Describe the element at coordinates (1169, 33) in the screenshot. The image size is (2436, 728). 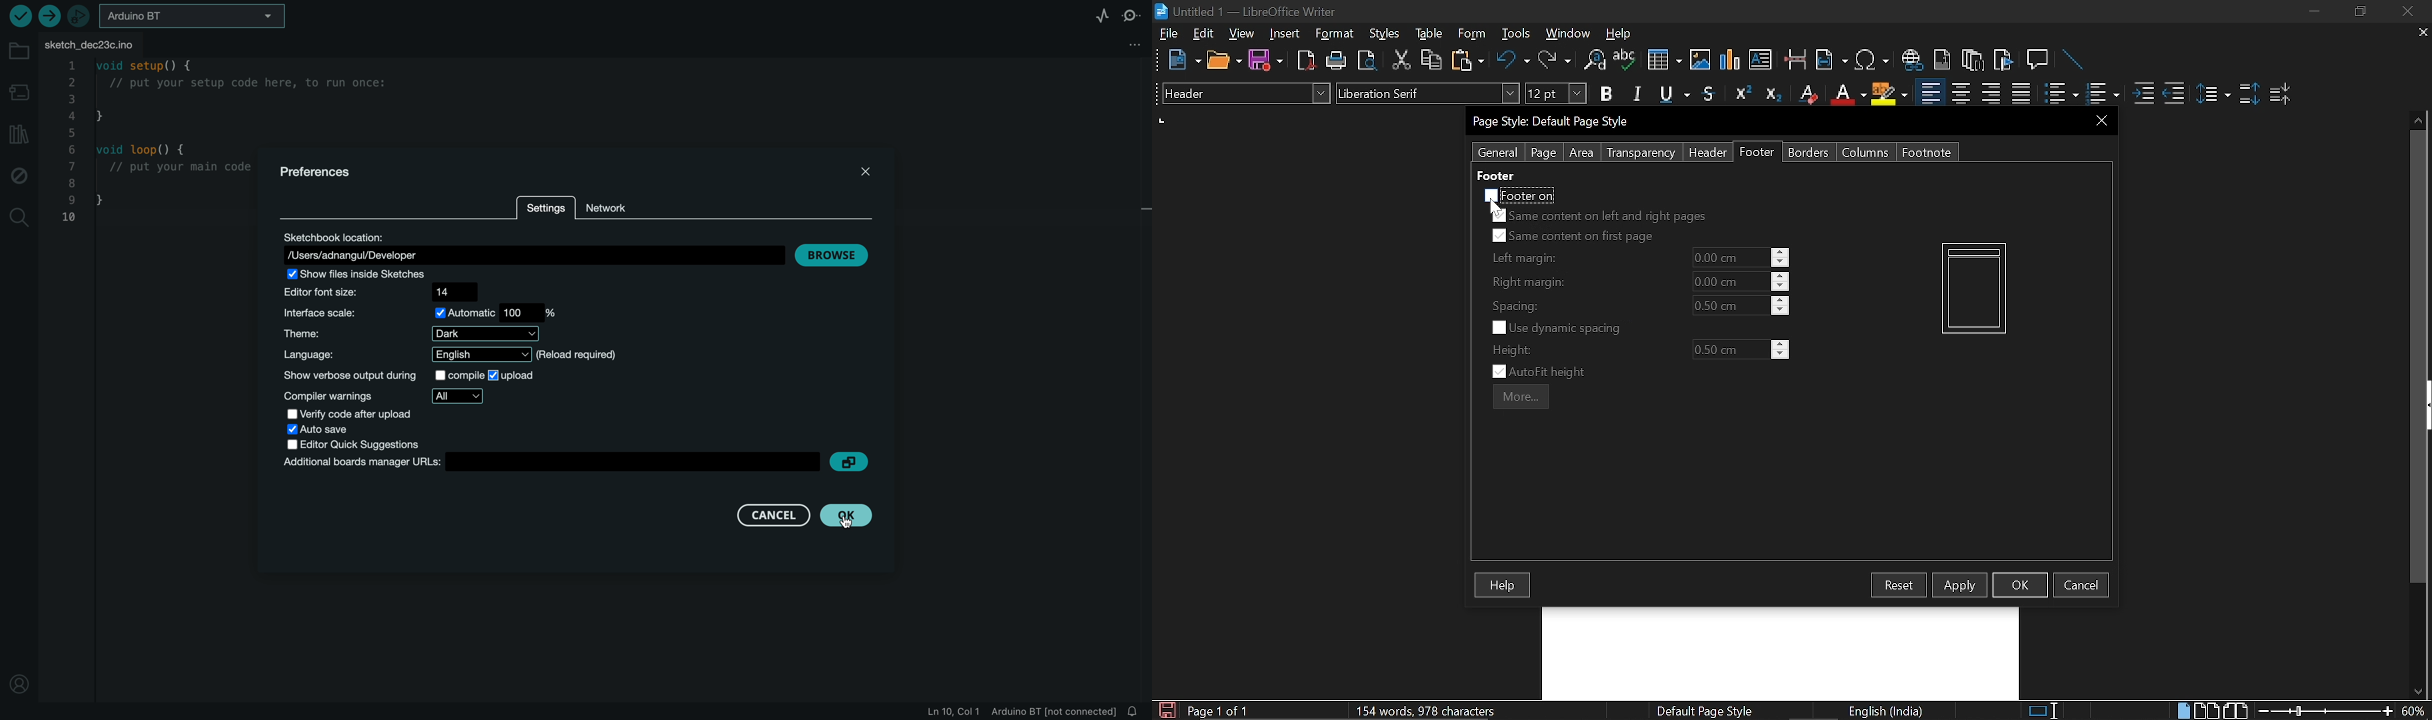
I see `File` at that location.